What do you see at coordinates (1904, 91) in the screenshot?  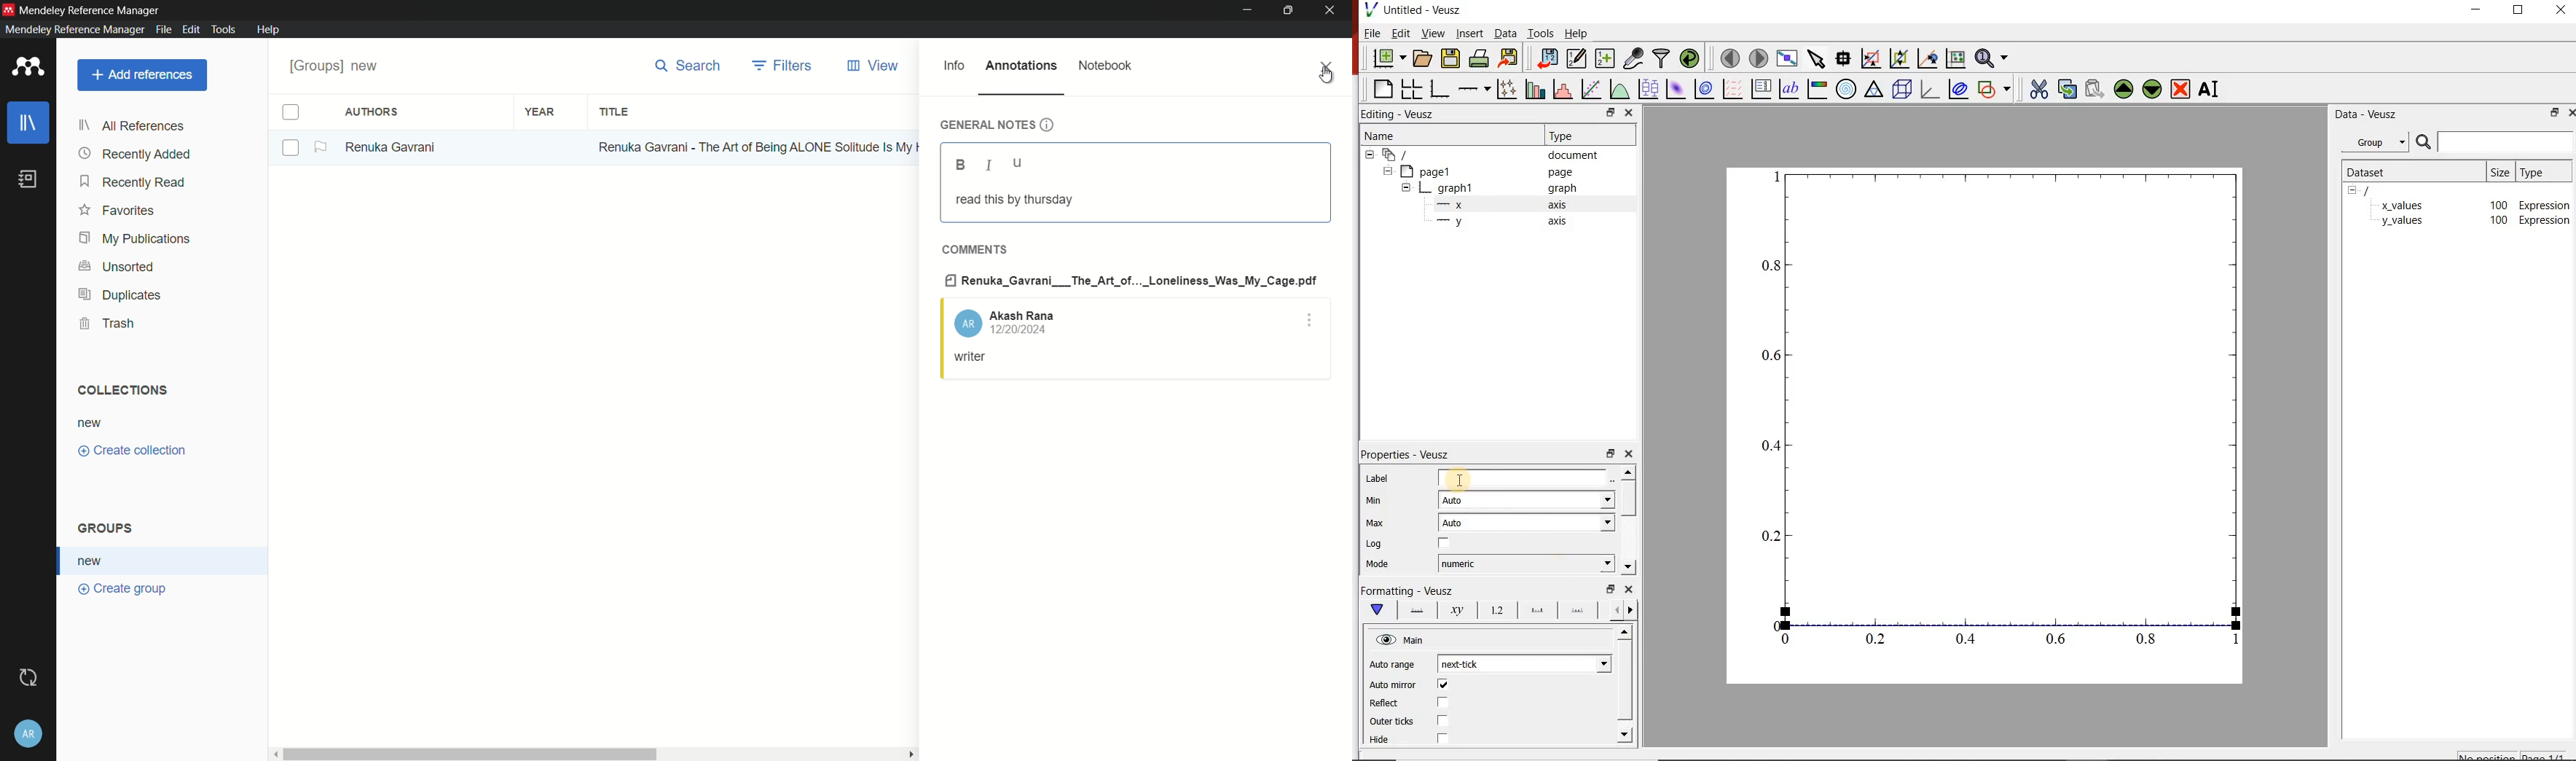 I see `3d scene` at bounding box center [1904, 91].